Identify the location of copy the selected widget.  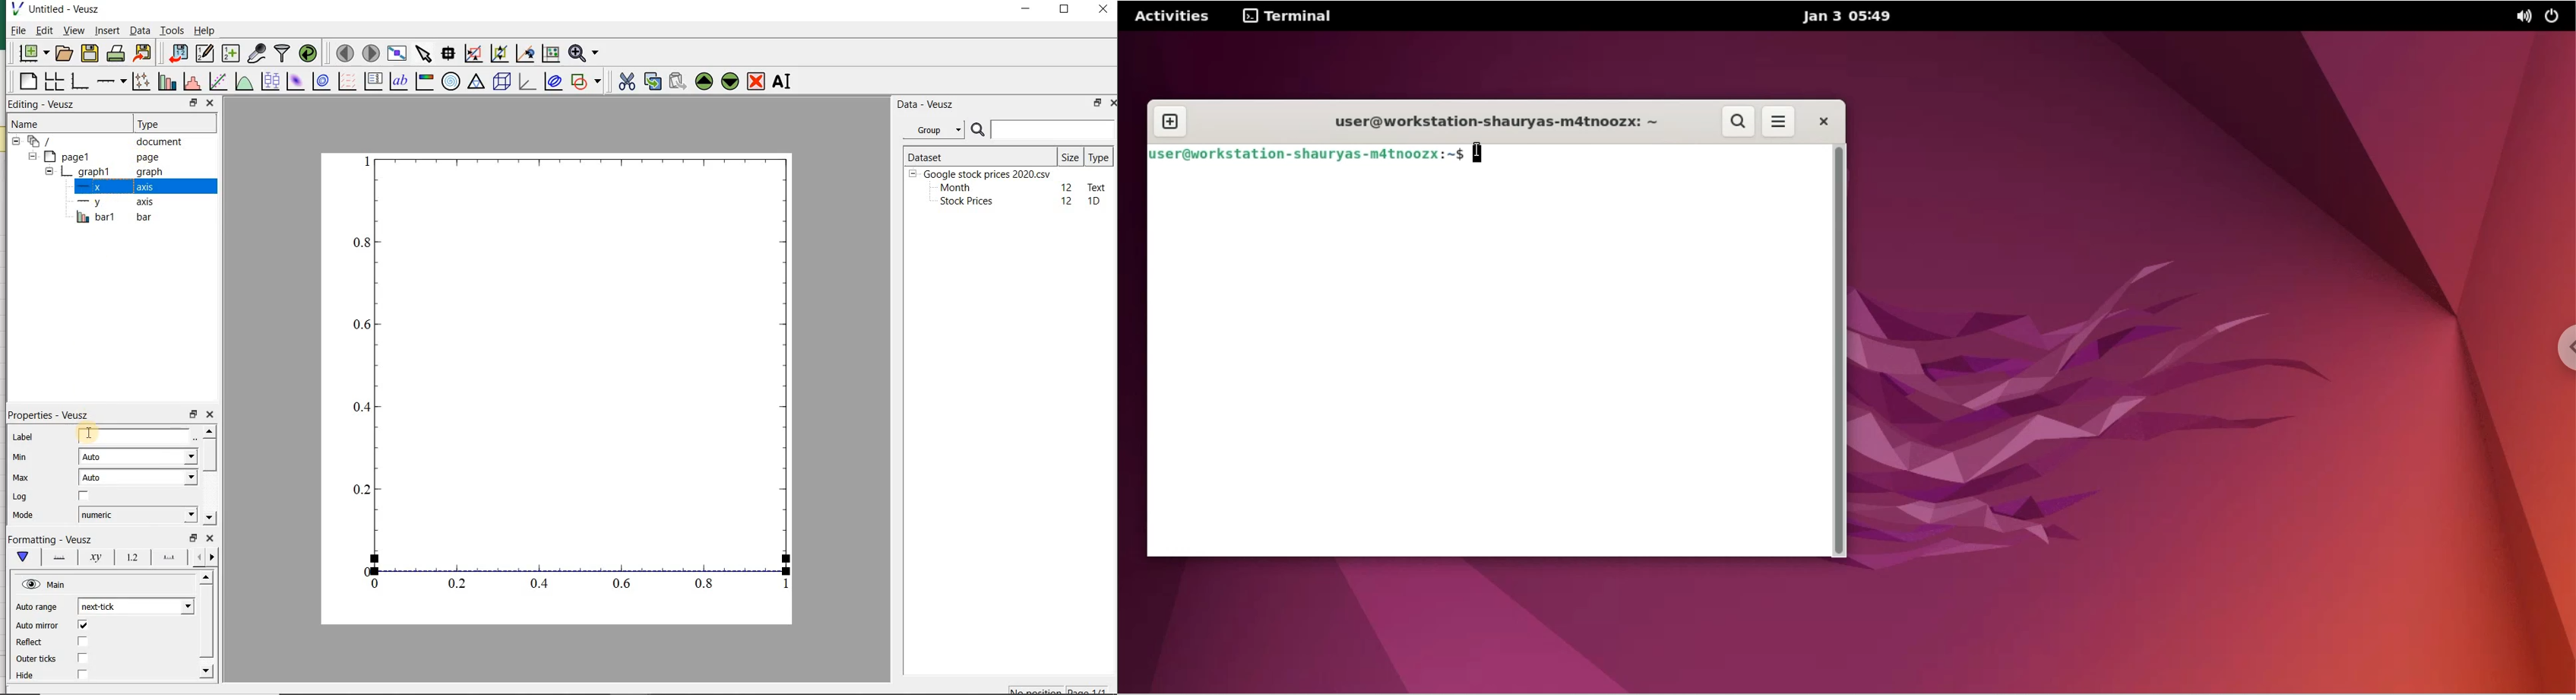
(652, 82).